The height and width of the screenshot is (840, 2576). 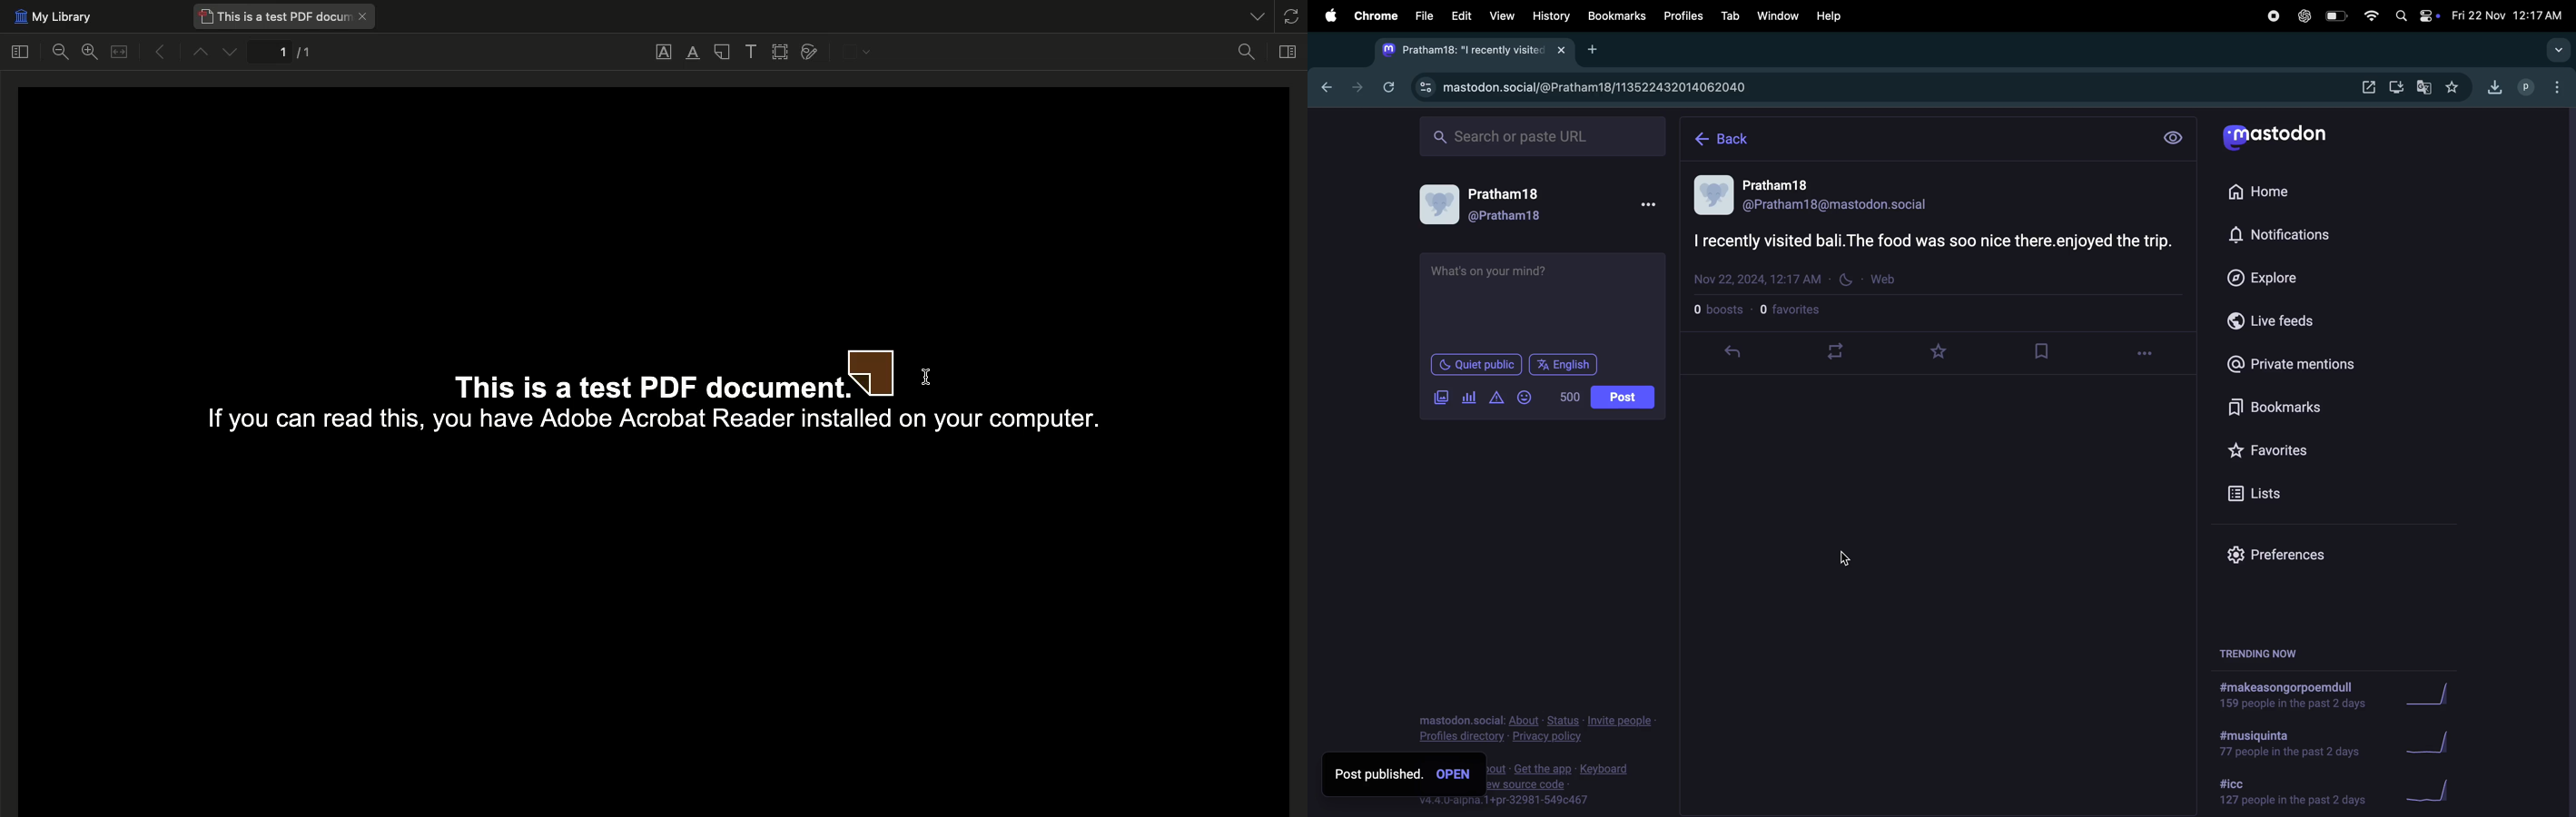 I want to click on source code, so click(x=1575, y=784).